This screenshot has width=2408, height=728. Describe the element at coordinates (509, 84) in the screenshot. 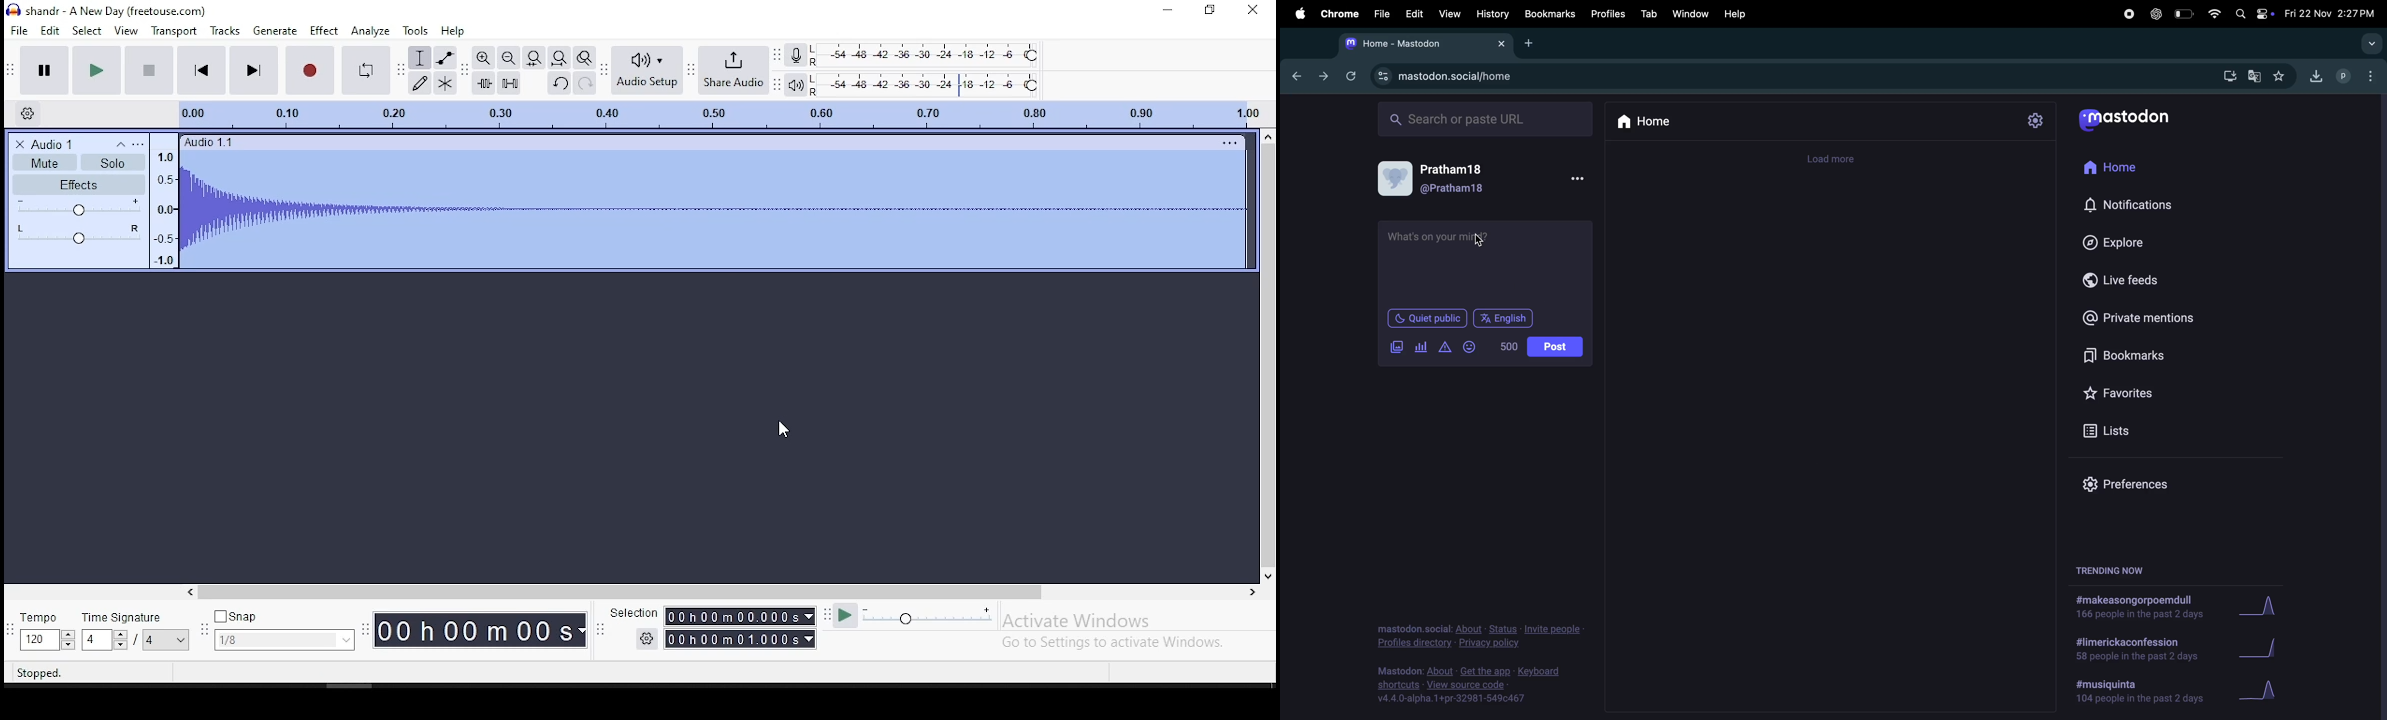

I see `silence audio signal` at that location.